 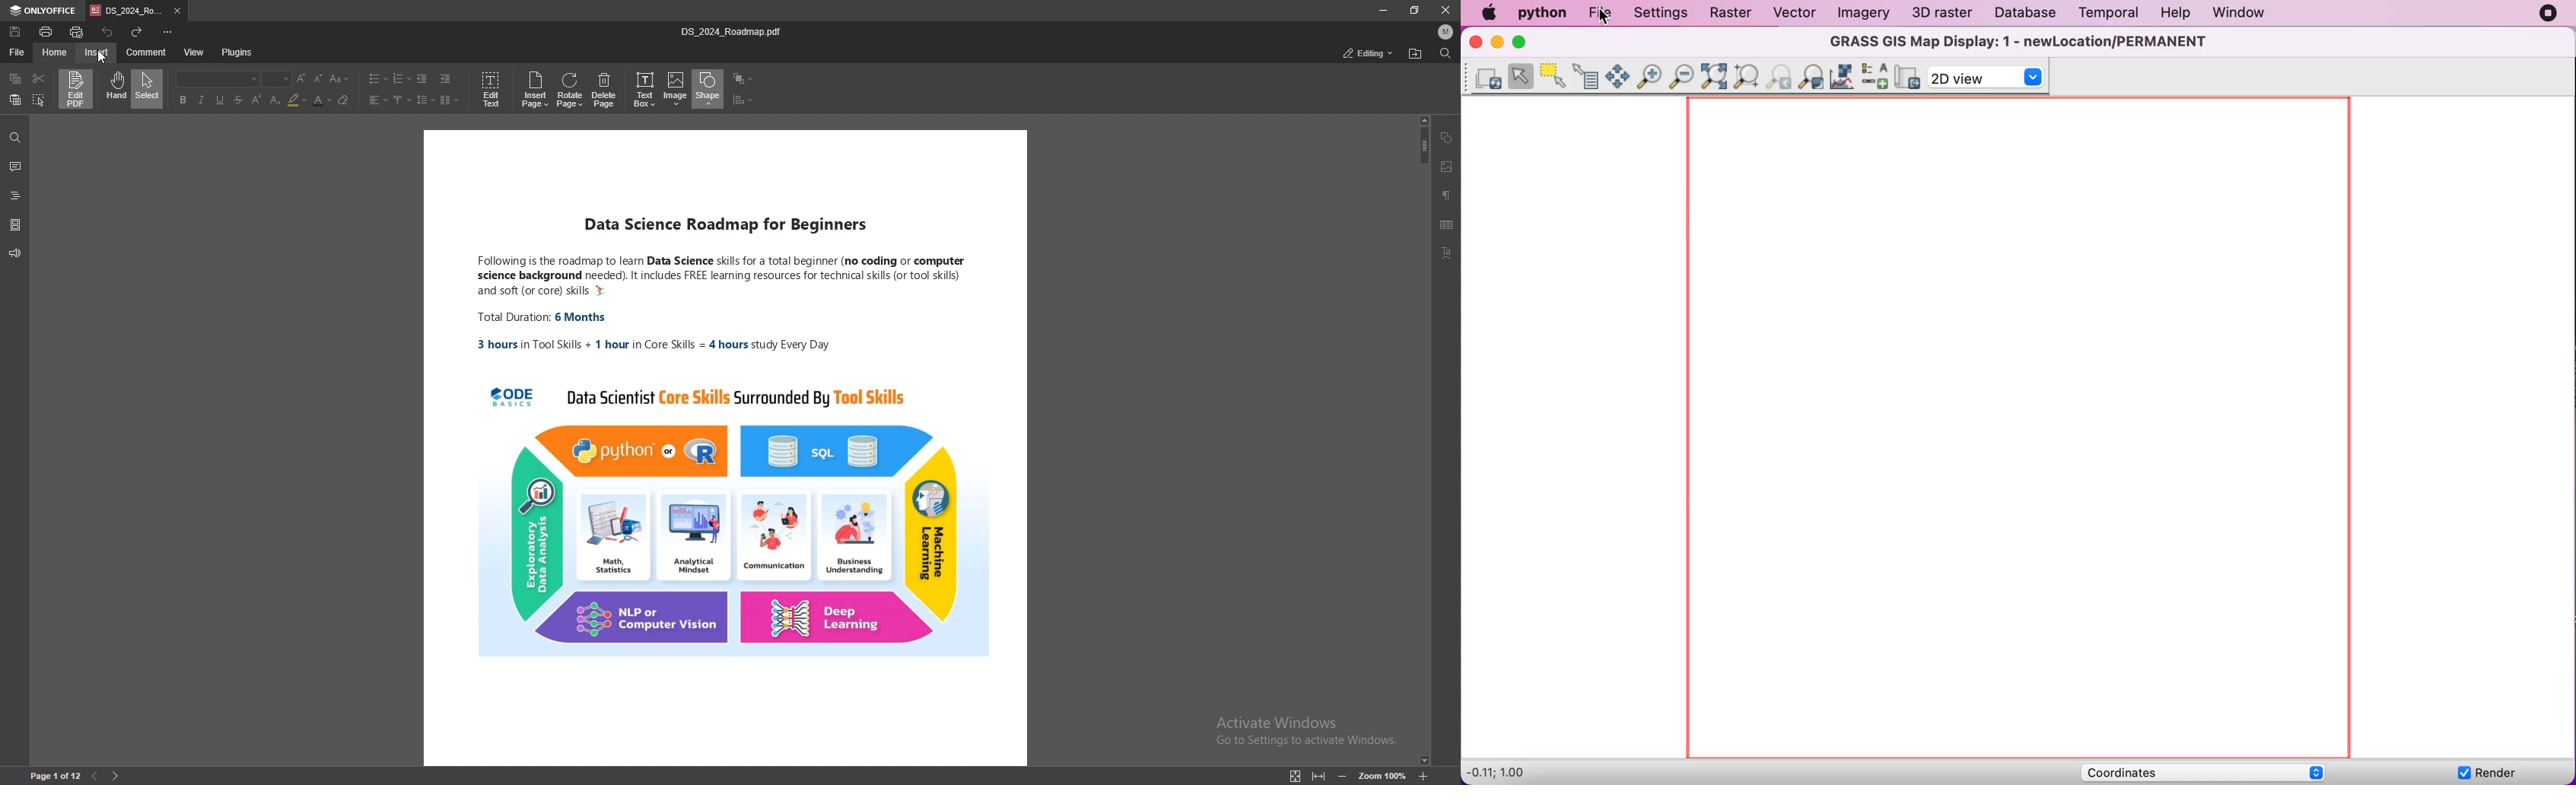 What do you see at coordinates (1294, 776) in the screenshot?
I see `fit to page` at bounding box center [1294, 776].